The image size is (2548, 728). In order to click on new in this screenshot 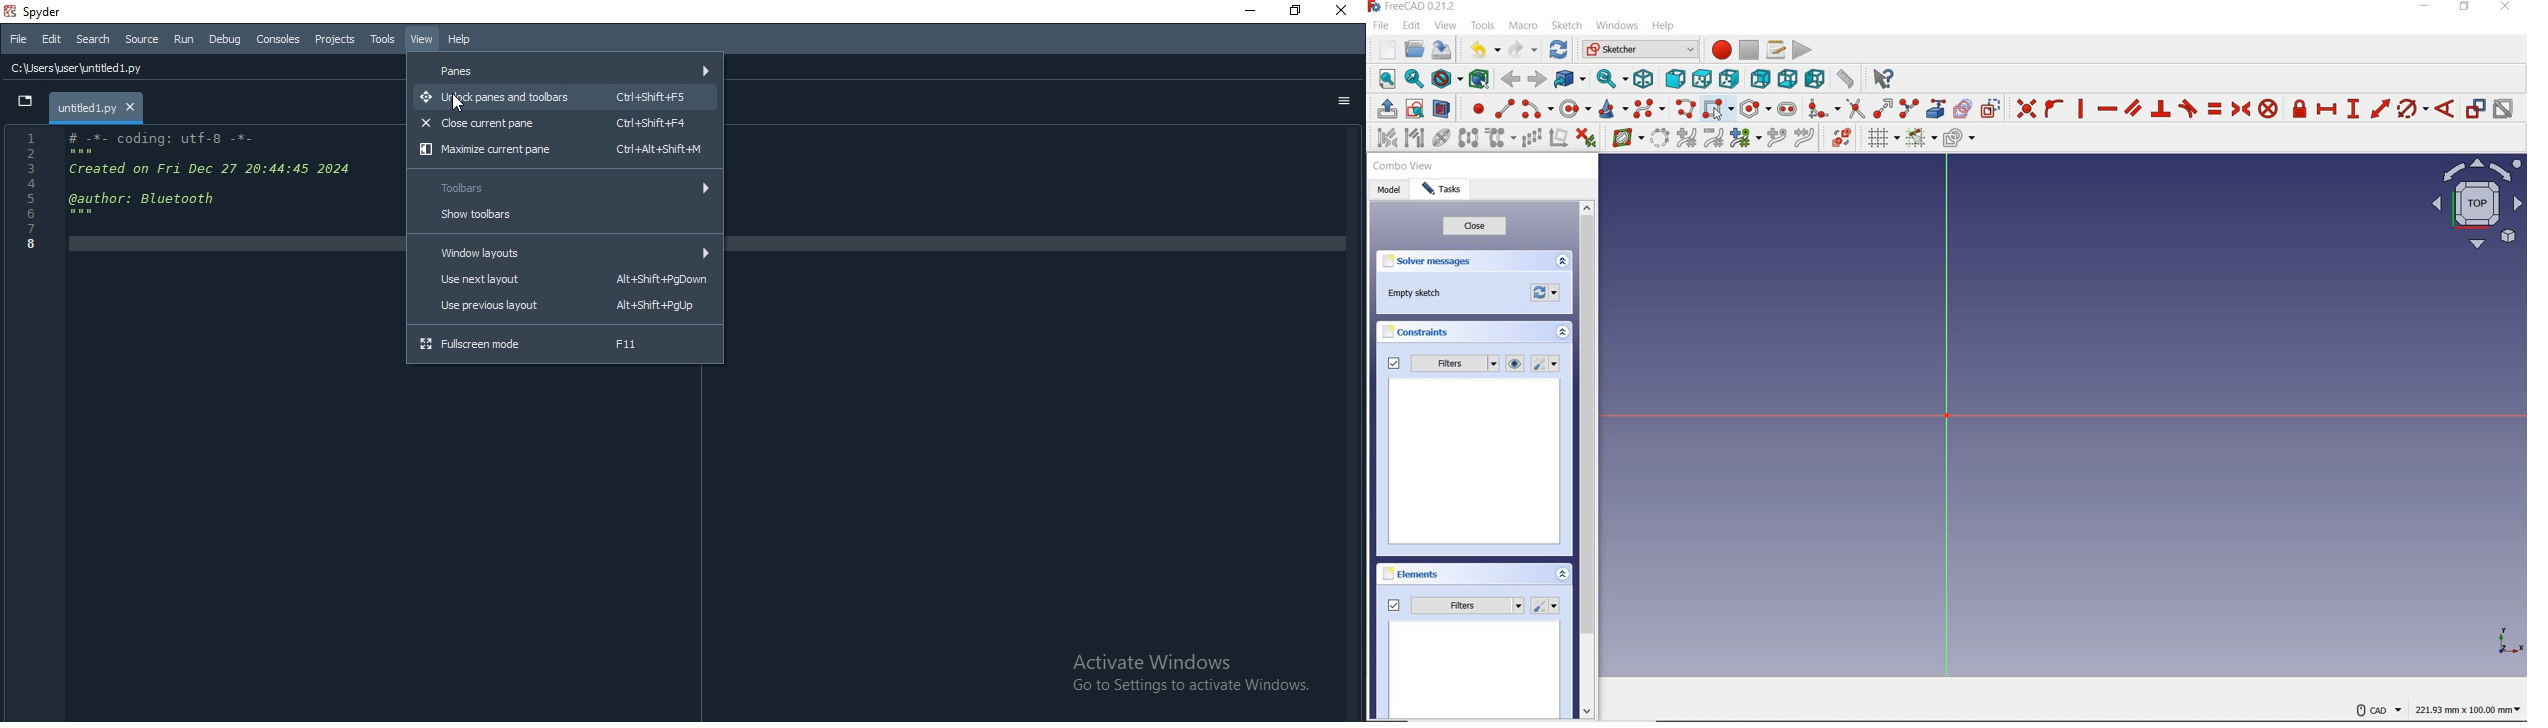, I will do `click(1382, 49)`.